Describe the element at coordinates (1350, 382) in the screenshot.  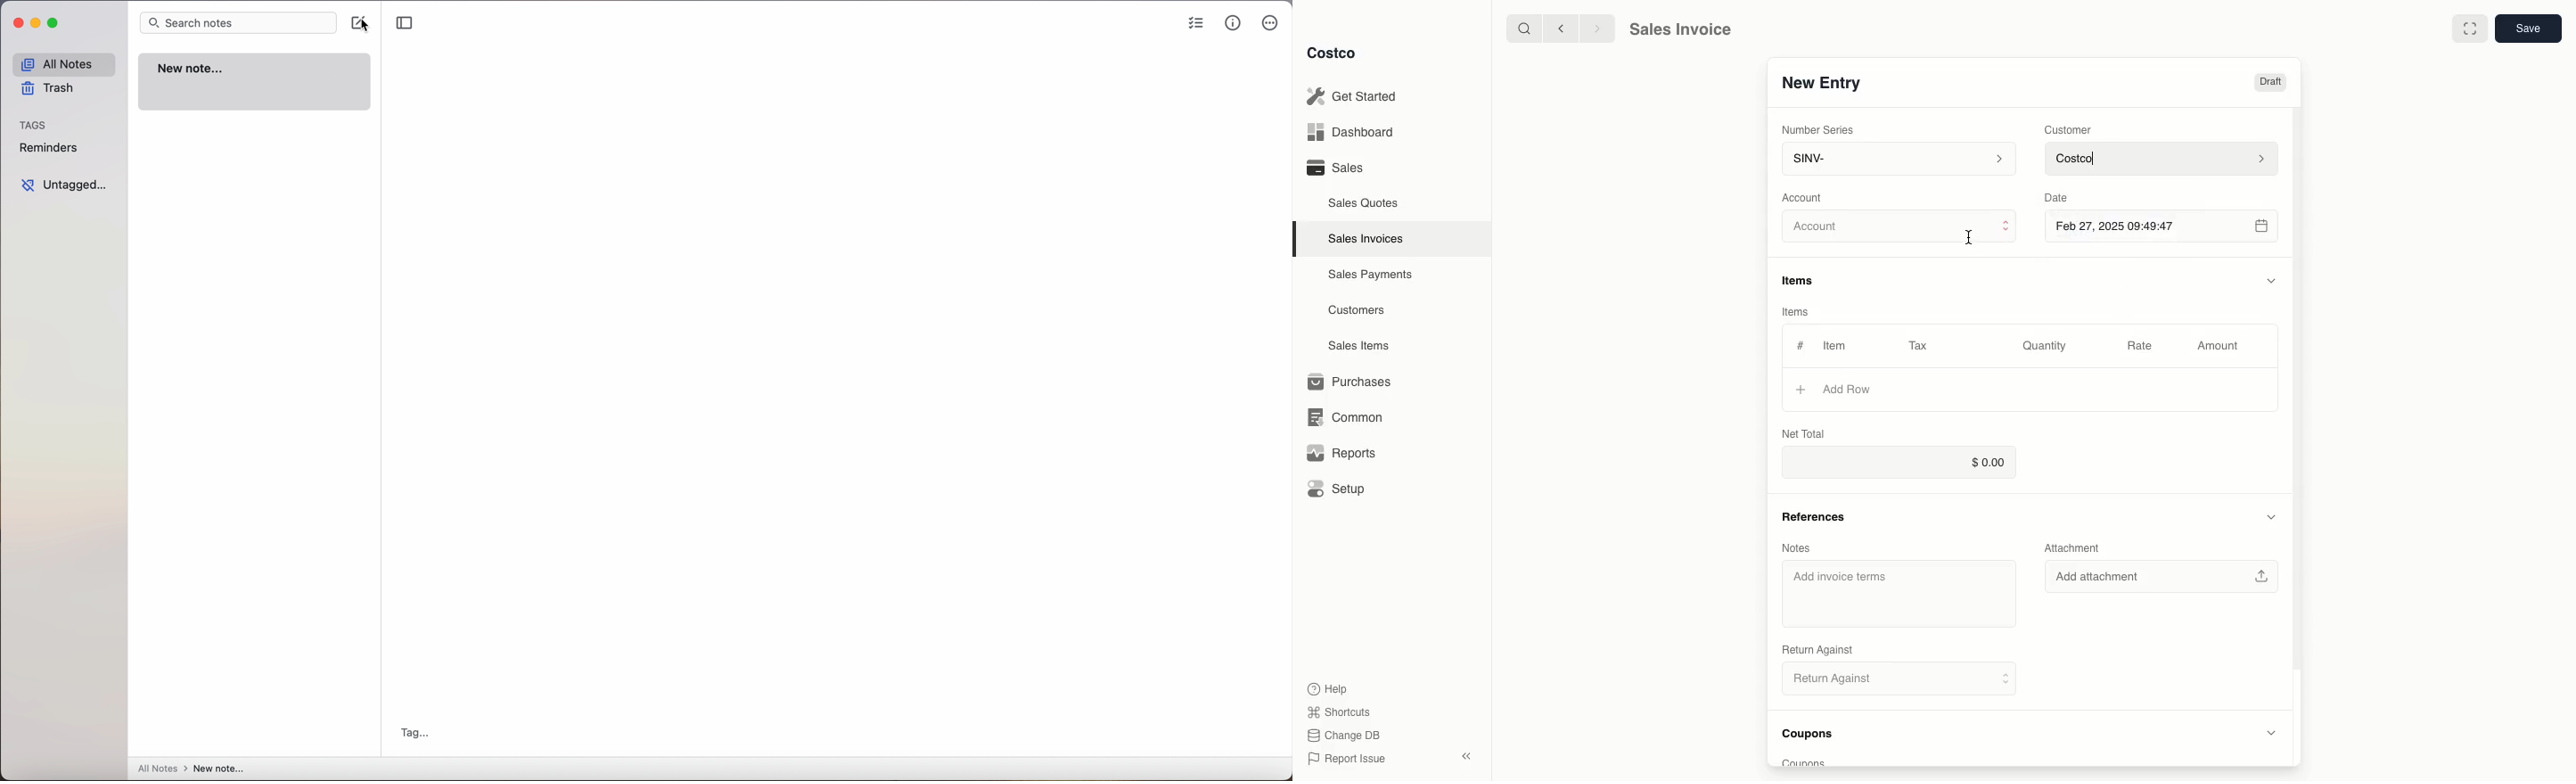
I see `Purchases` at that location.